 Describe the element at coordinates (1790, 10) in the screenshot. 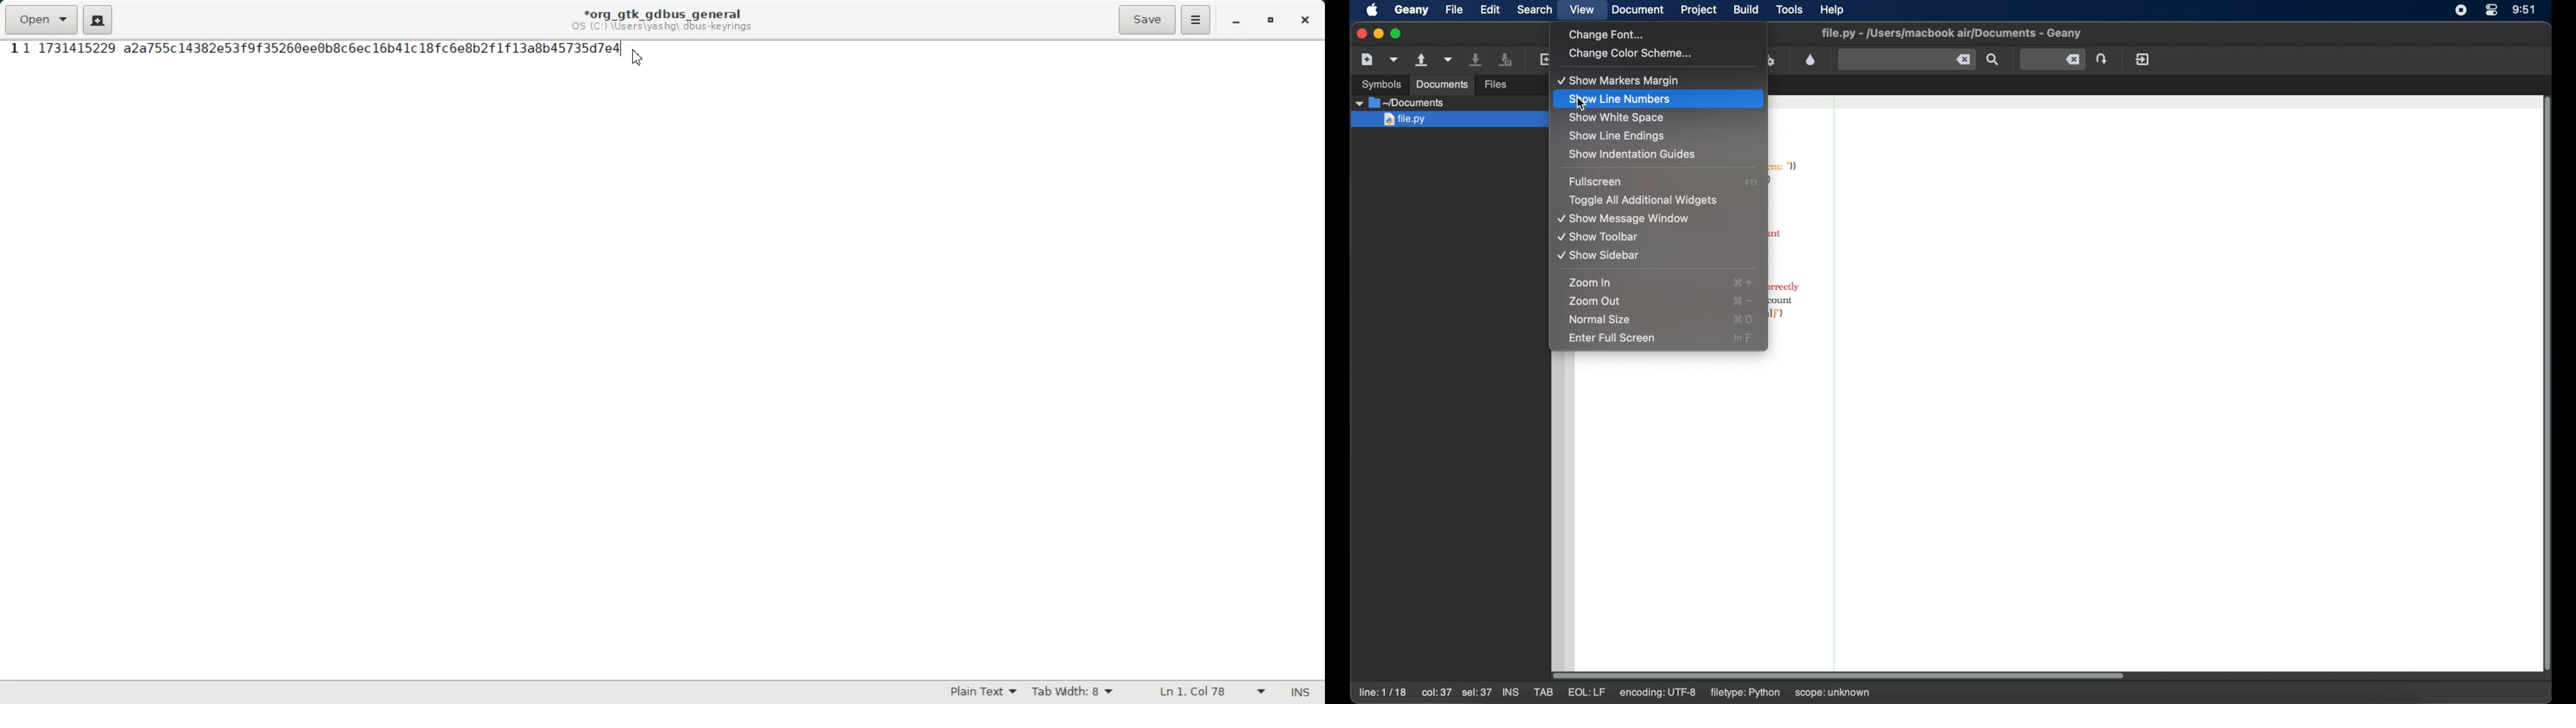

I see `tools` at that location.